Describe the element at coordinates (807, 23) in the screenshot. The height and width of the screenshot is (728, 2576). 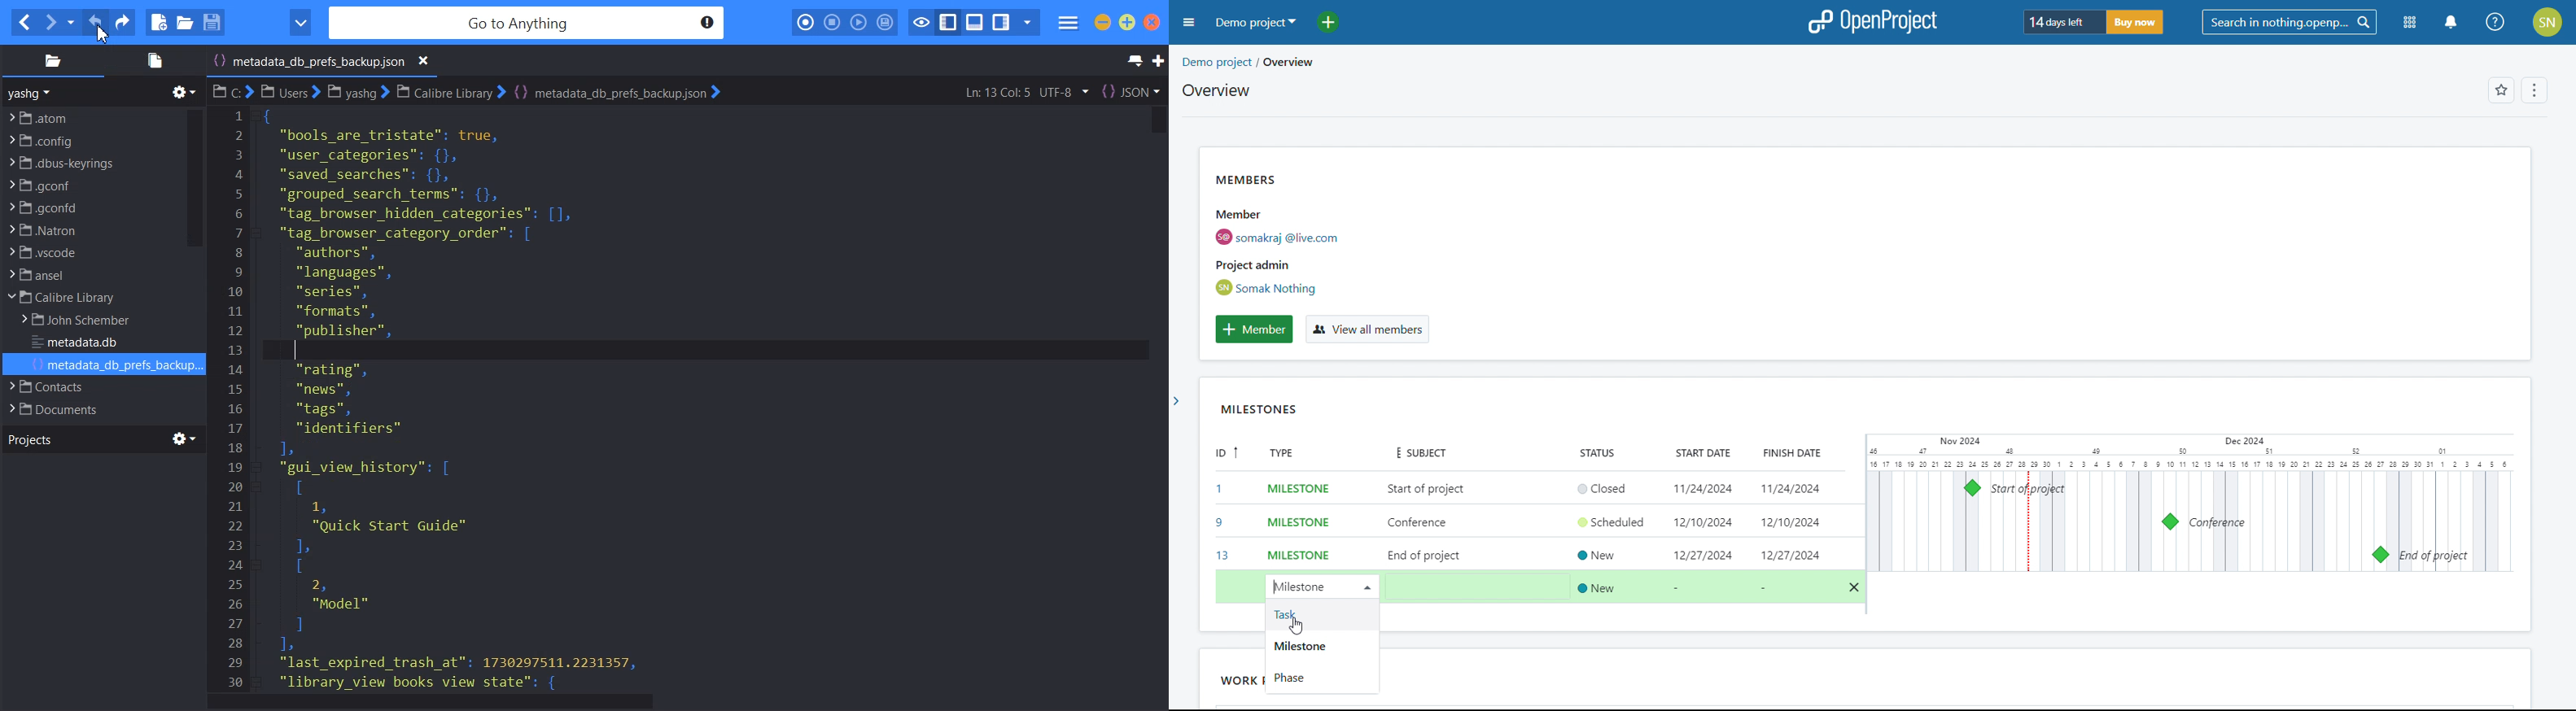
I see `Record Macro` at that location.